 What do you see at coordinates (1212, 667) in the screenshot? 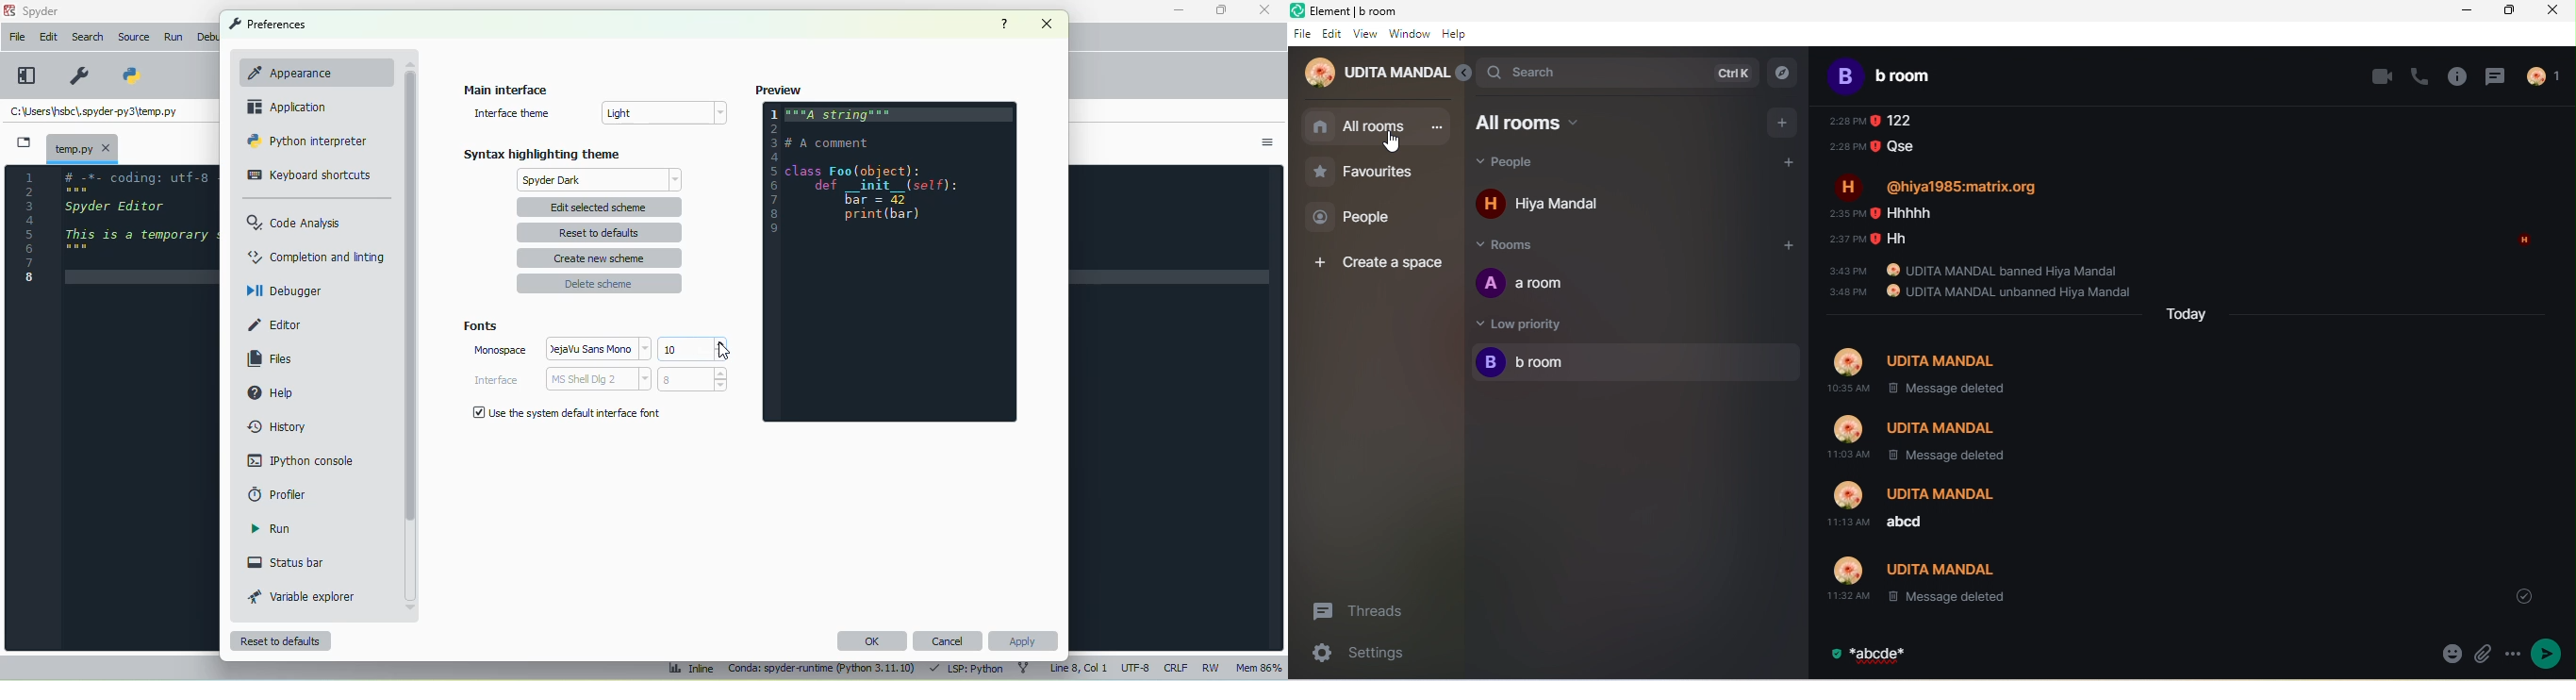
I see `RW` at bounding box center [1212, 667].